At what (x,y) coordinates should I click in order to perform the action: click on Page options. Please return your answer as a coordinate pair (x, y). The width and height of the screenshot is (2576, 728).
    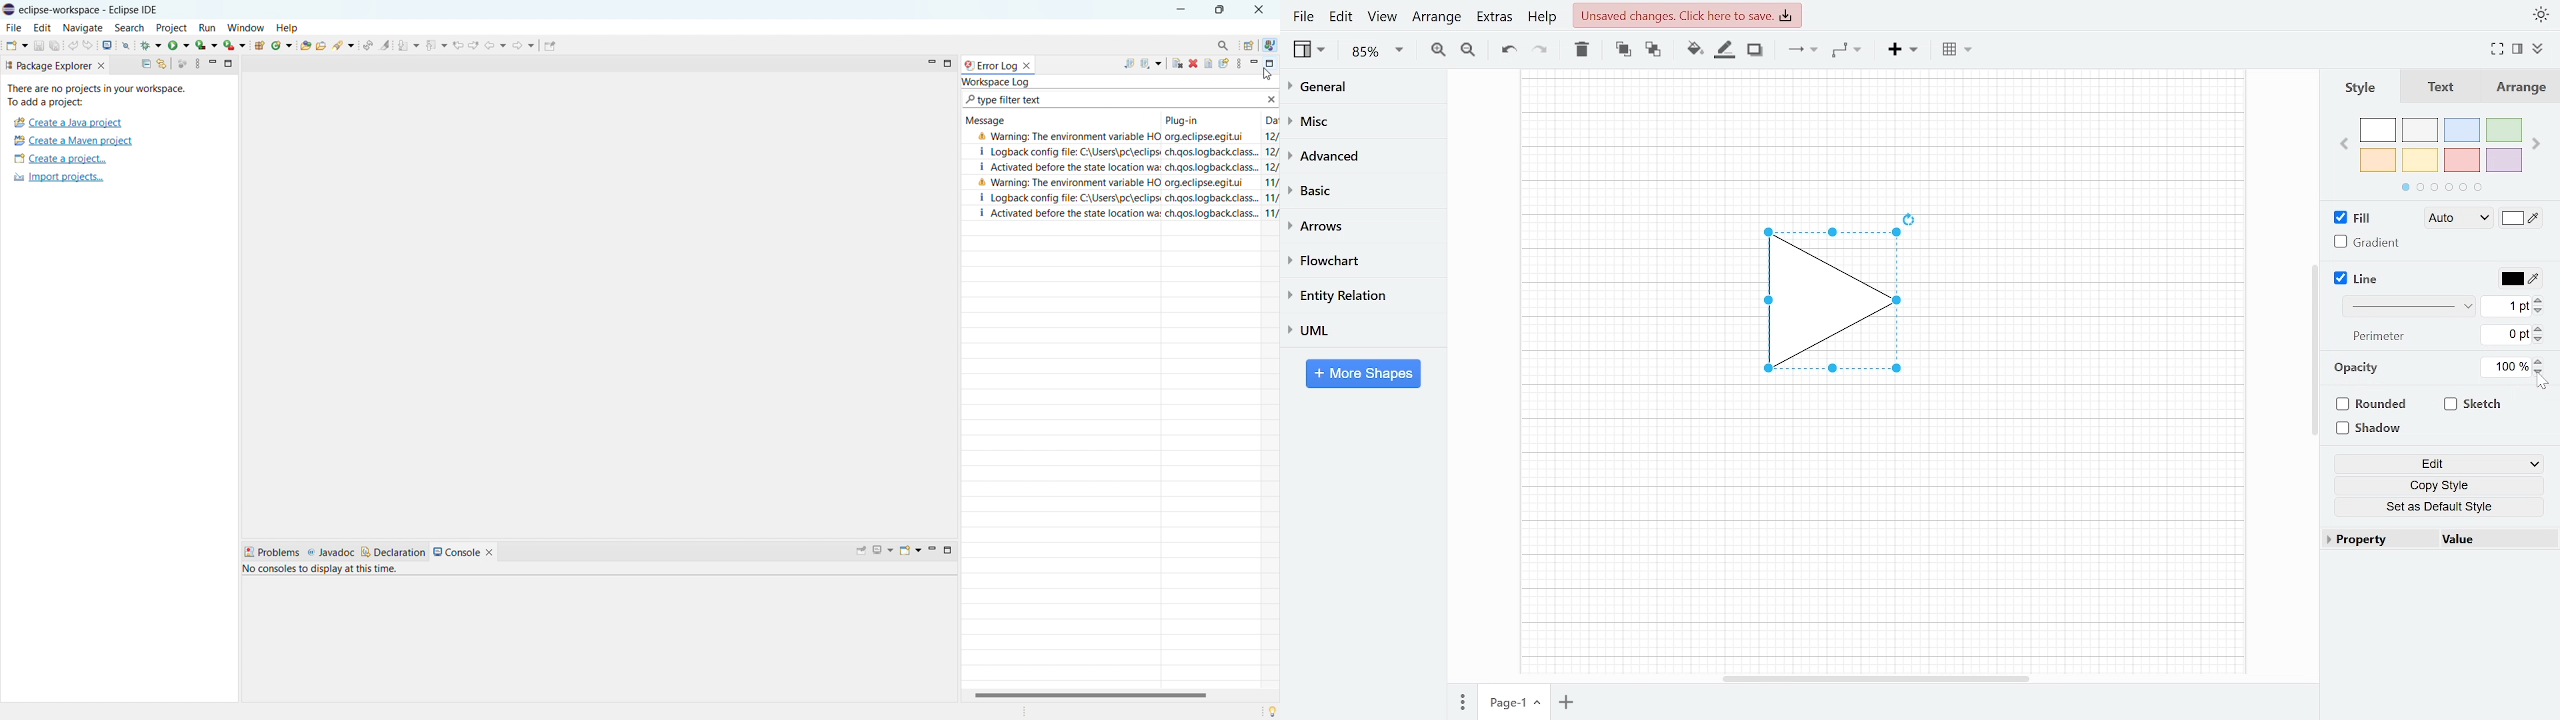
    Looking at the image, I should click on (1540, 705).